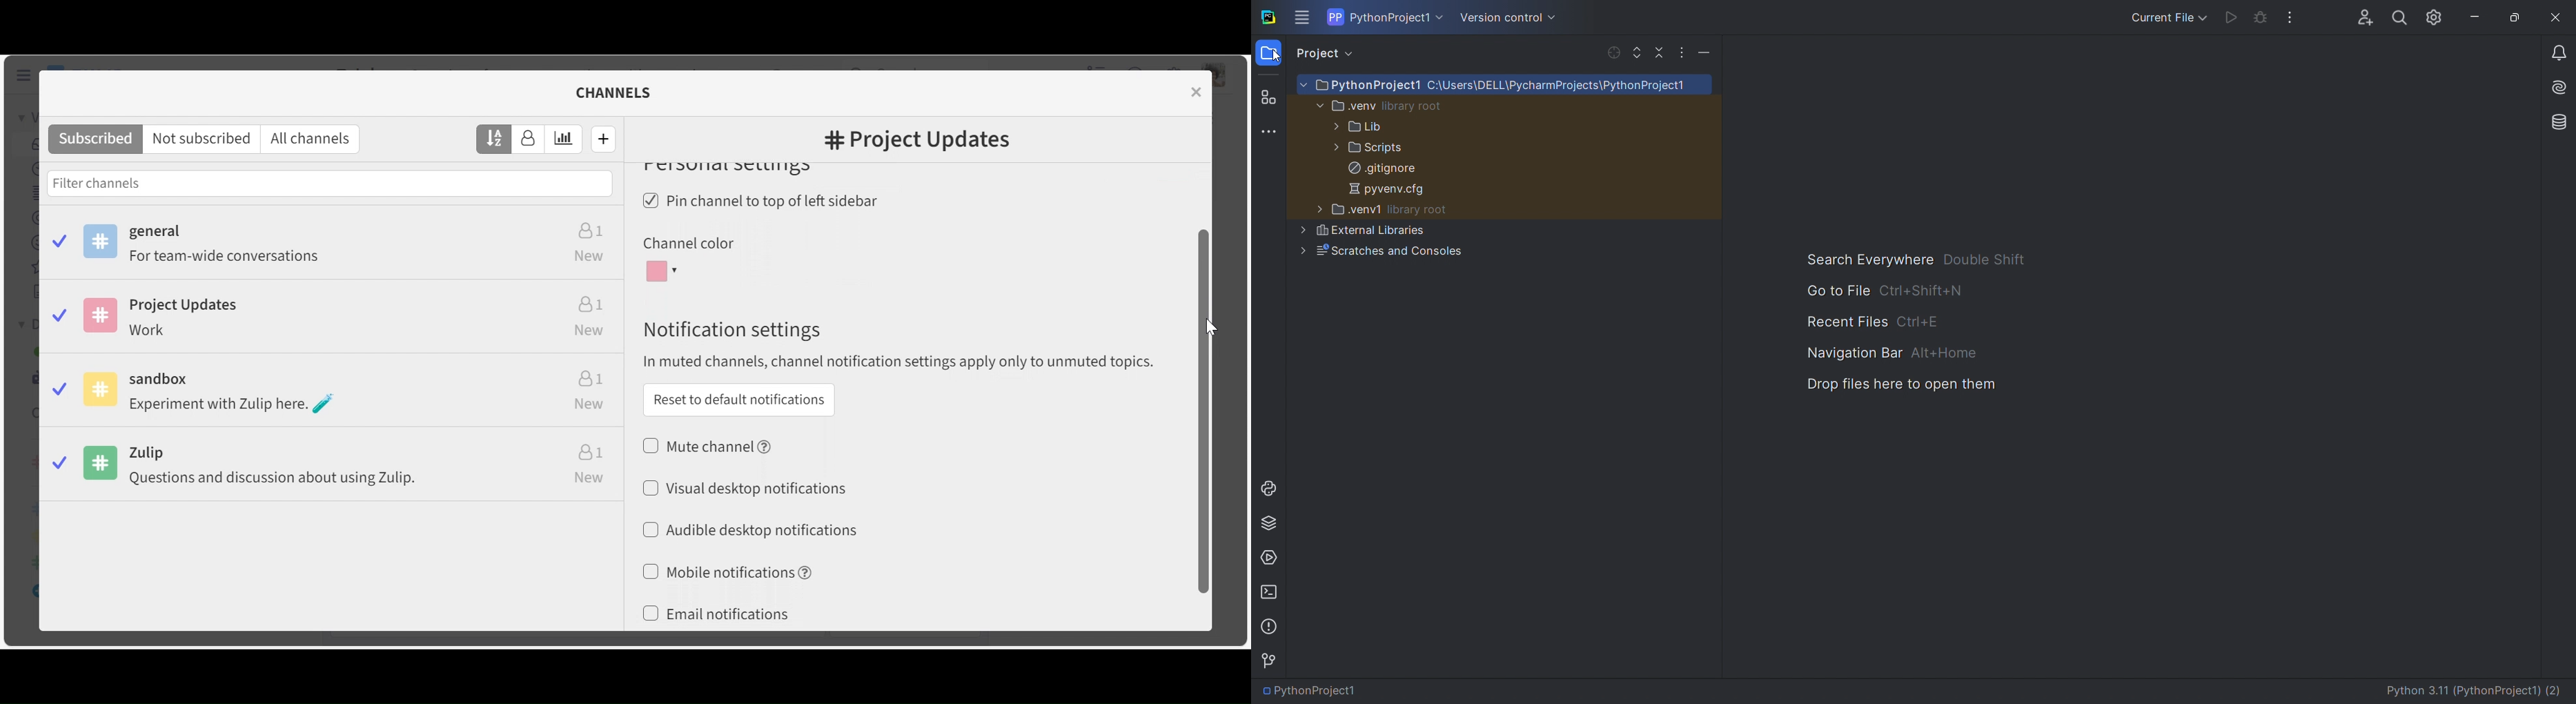 Image resolution: width=2576 pixels, height=728 pixels. What do you see at coordinates (332, 320) in the screenshot?
I see `Project Updates` at bounding box center [332, 320].